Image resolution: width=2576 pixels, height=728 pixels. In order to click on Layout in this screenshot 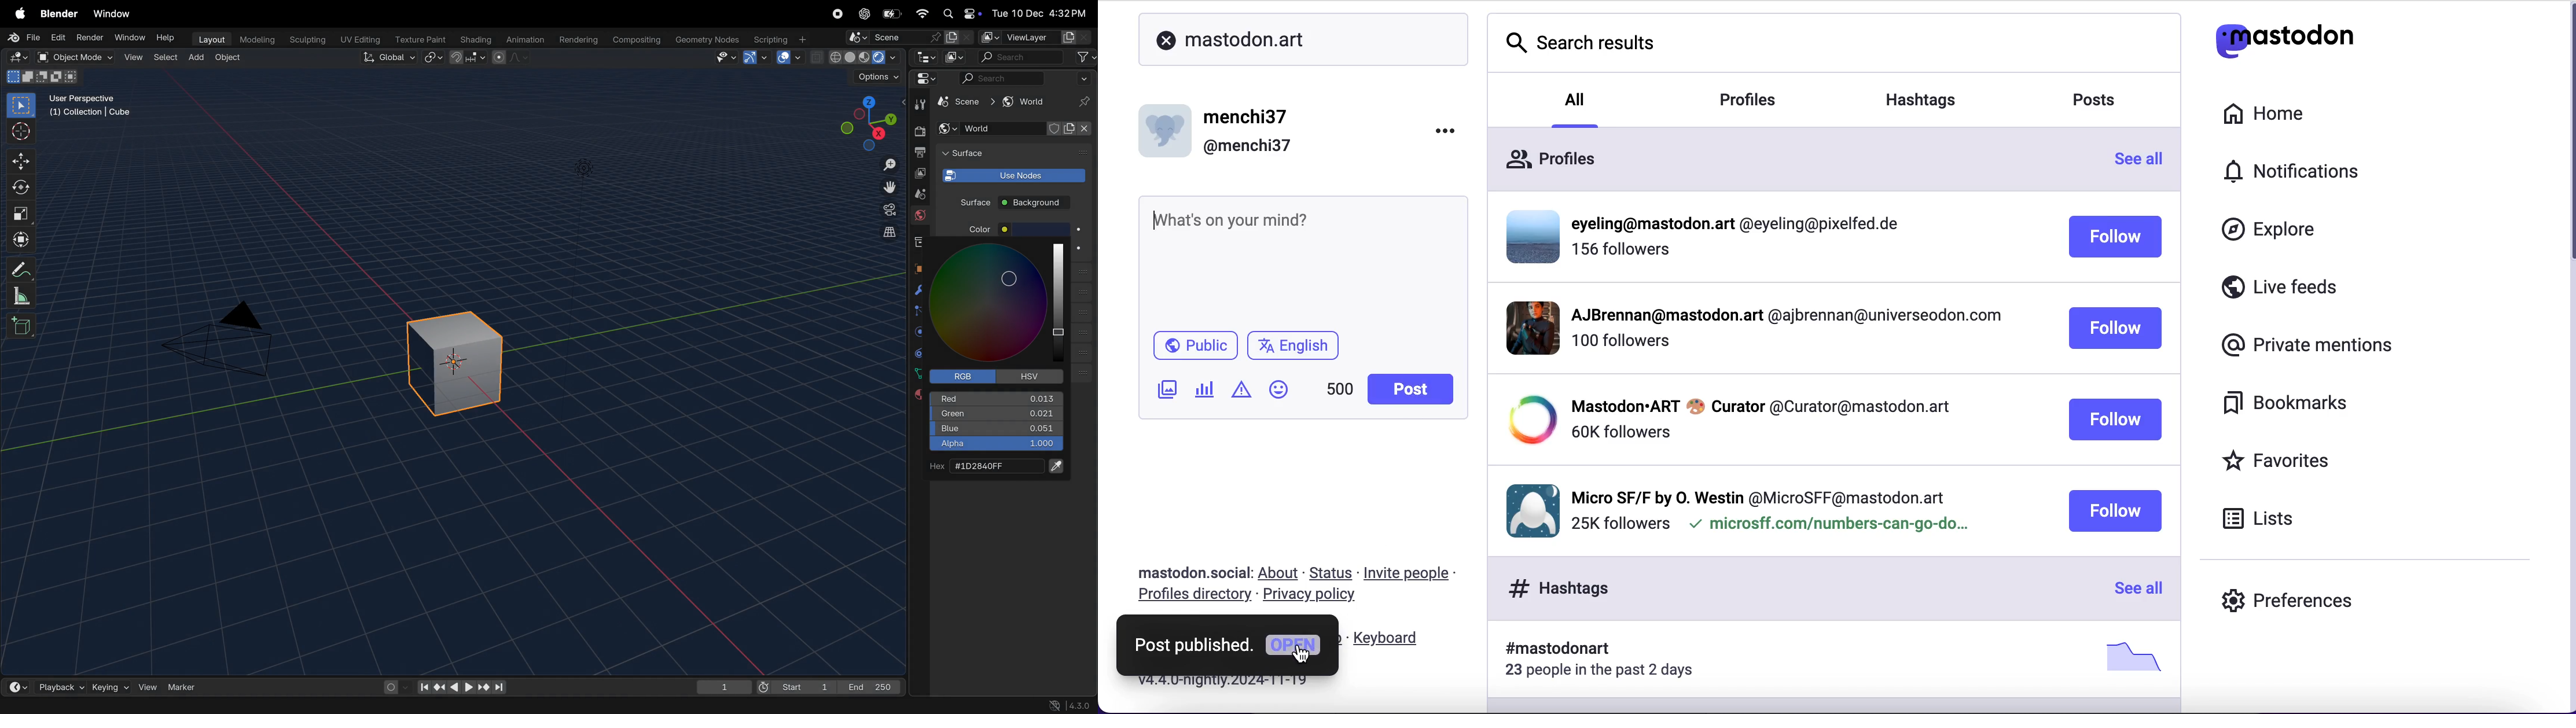, I will do `click(210, 39)`.